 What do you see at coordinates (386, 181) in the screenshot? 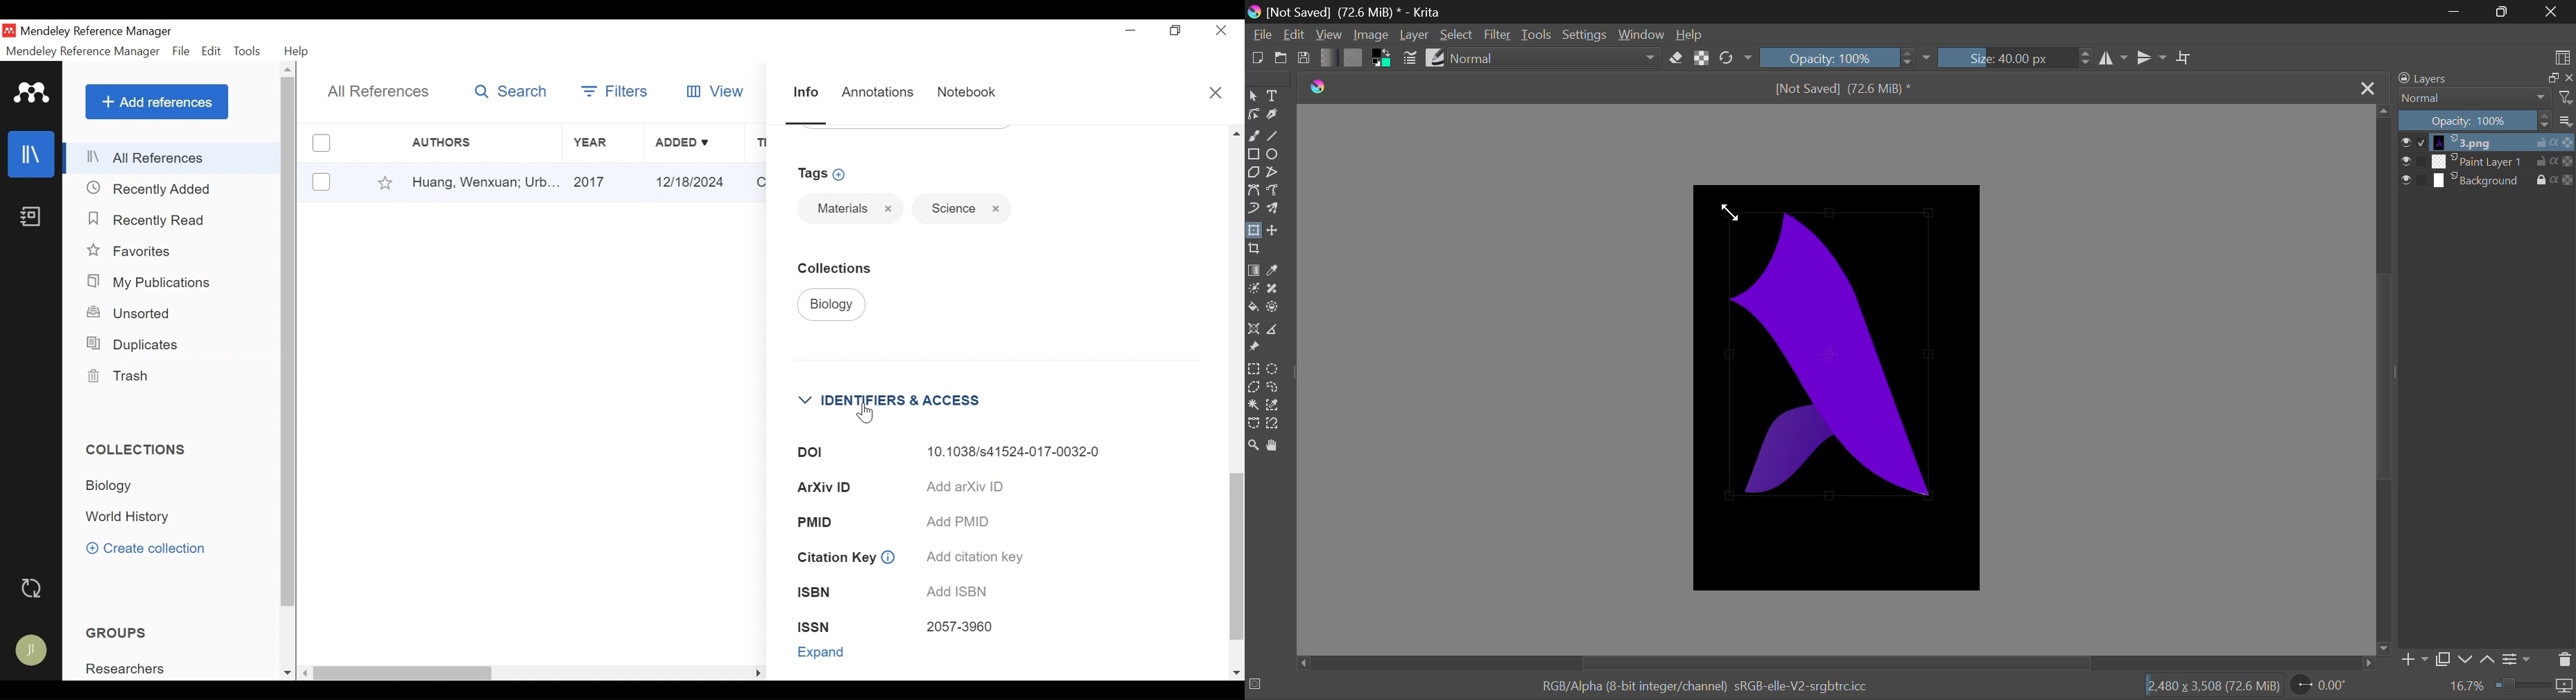
I see `Favorites` at bounding box center [386, 181].